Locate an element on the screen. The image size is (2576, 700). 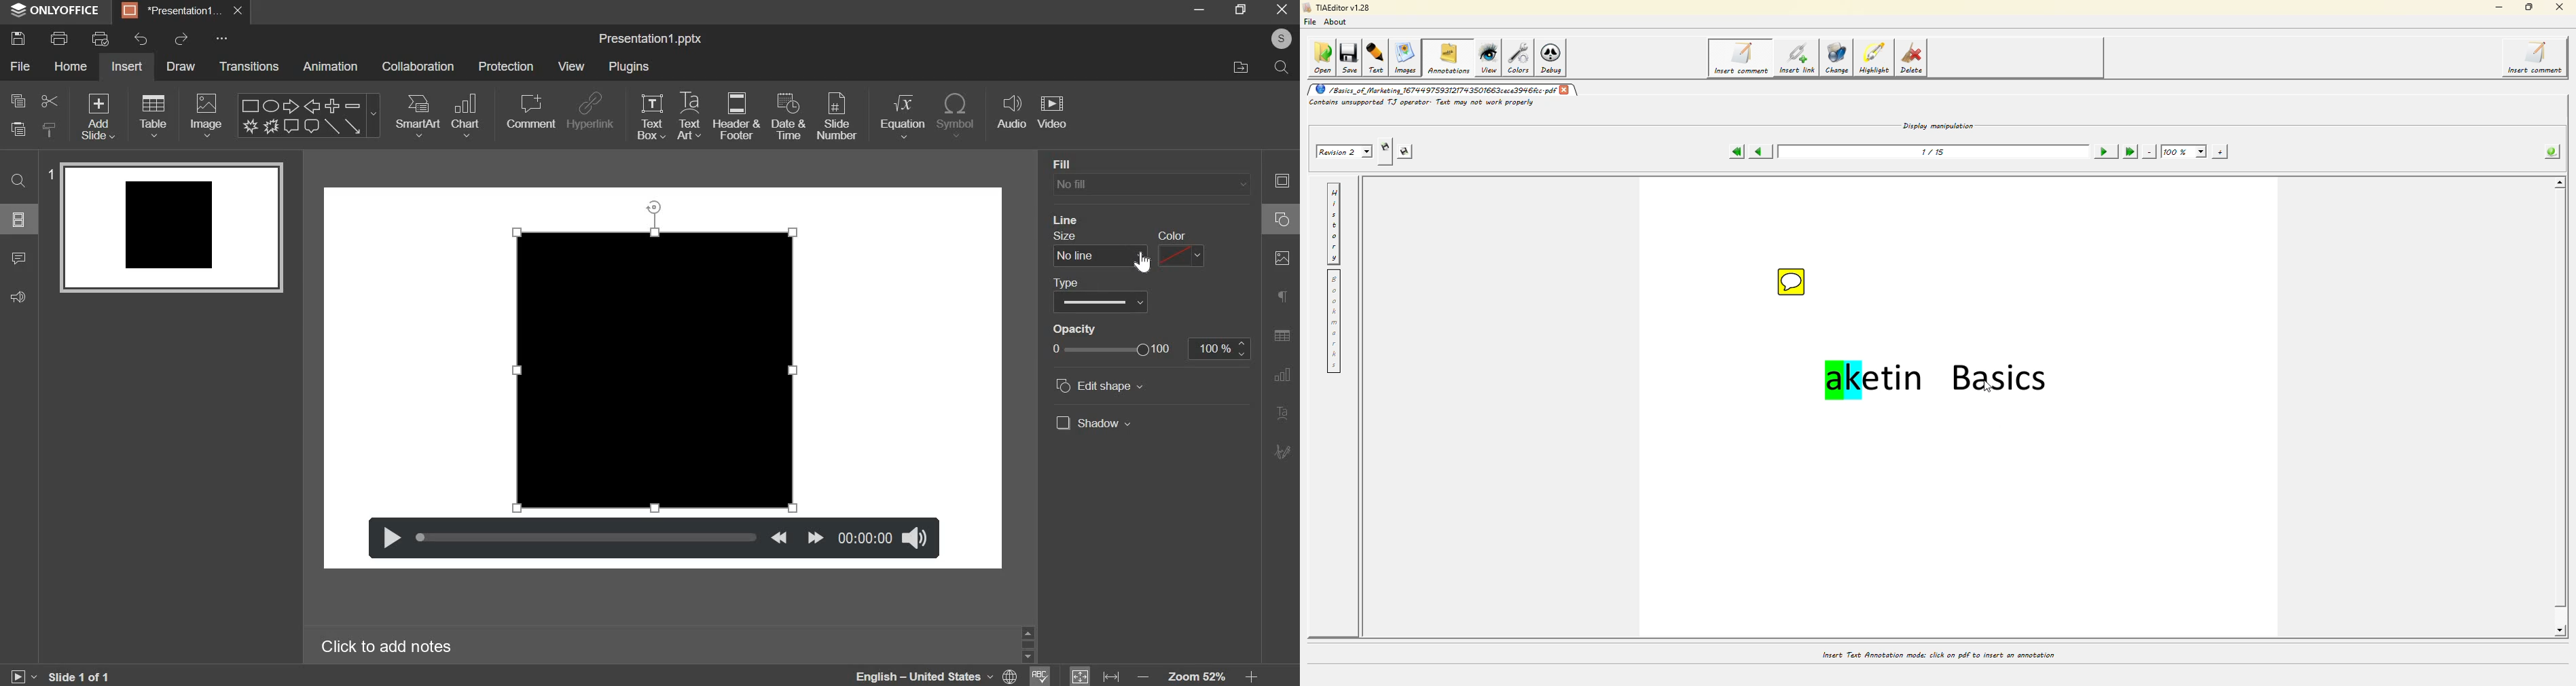
header & footer is located at coordinates (736, 117).